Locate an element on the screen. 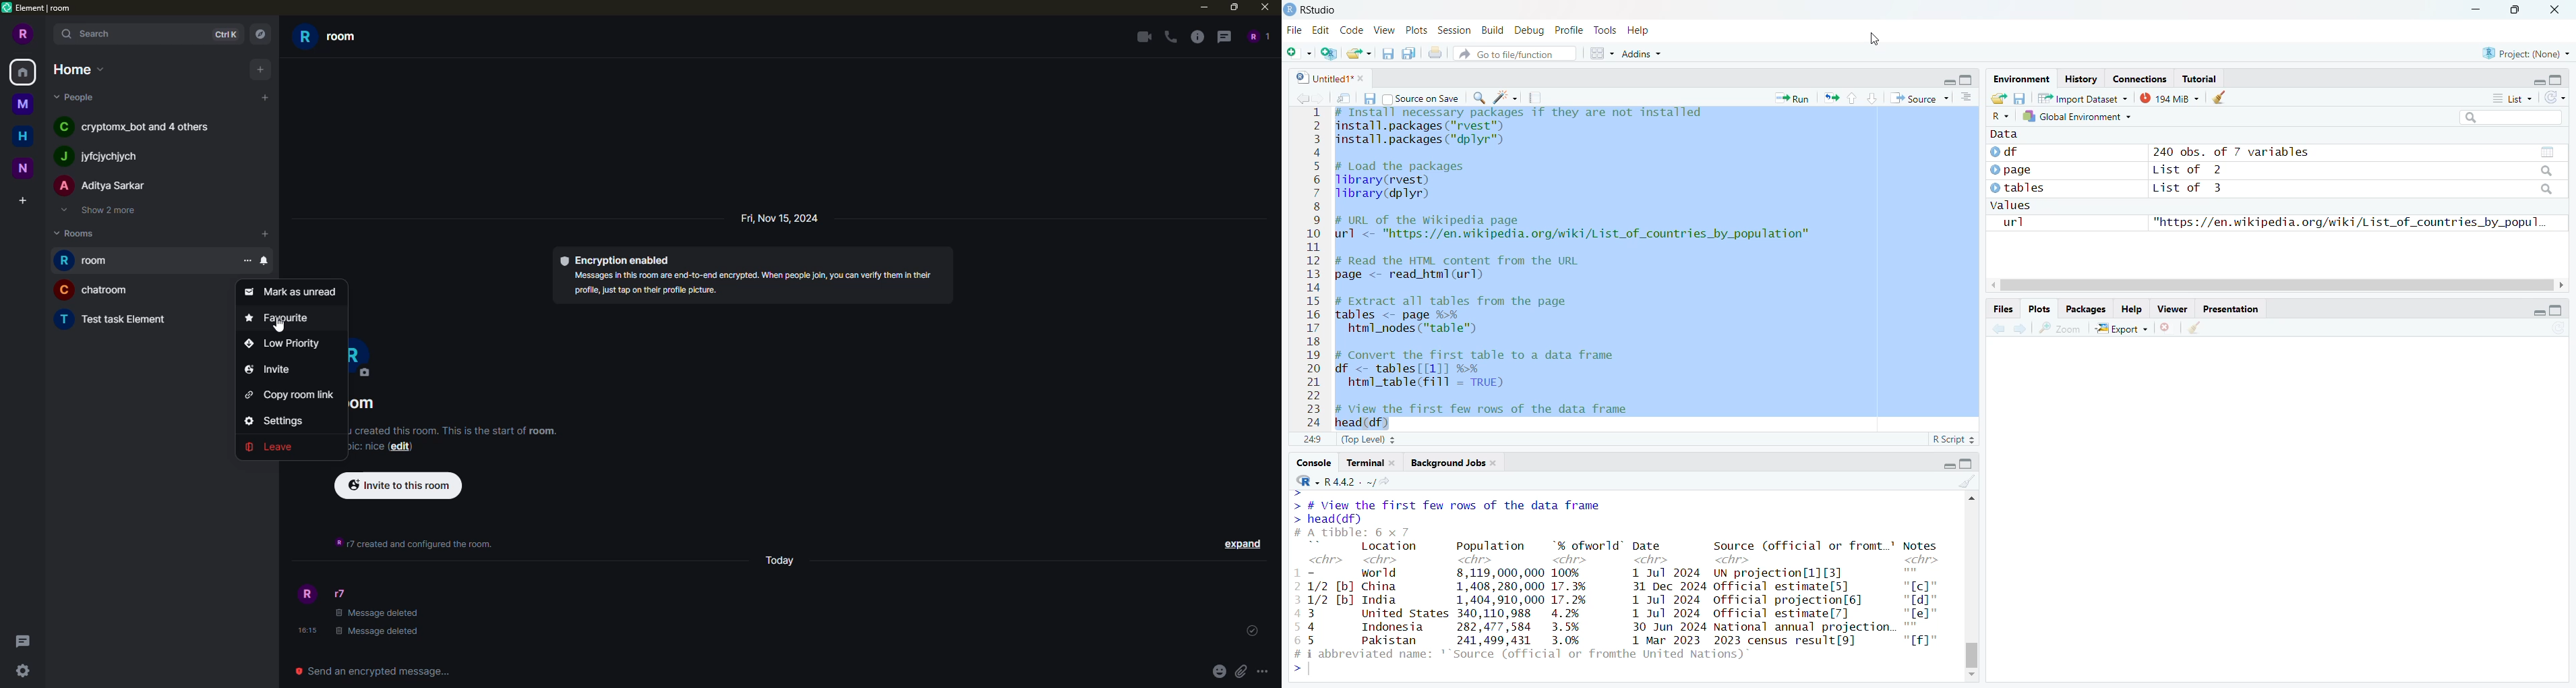 The image size is (2576, 700). open file is located at coordinates (1361, 53).